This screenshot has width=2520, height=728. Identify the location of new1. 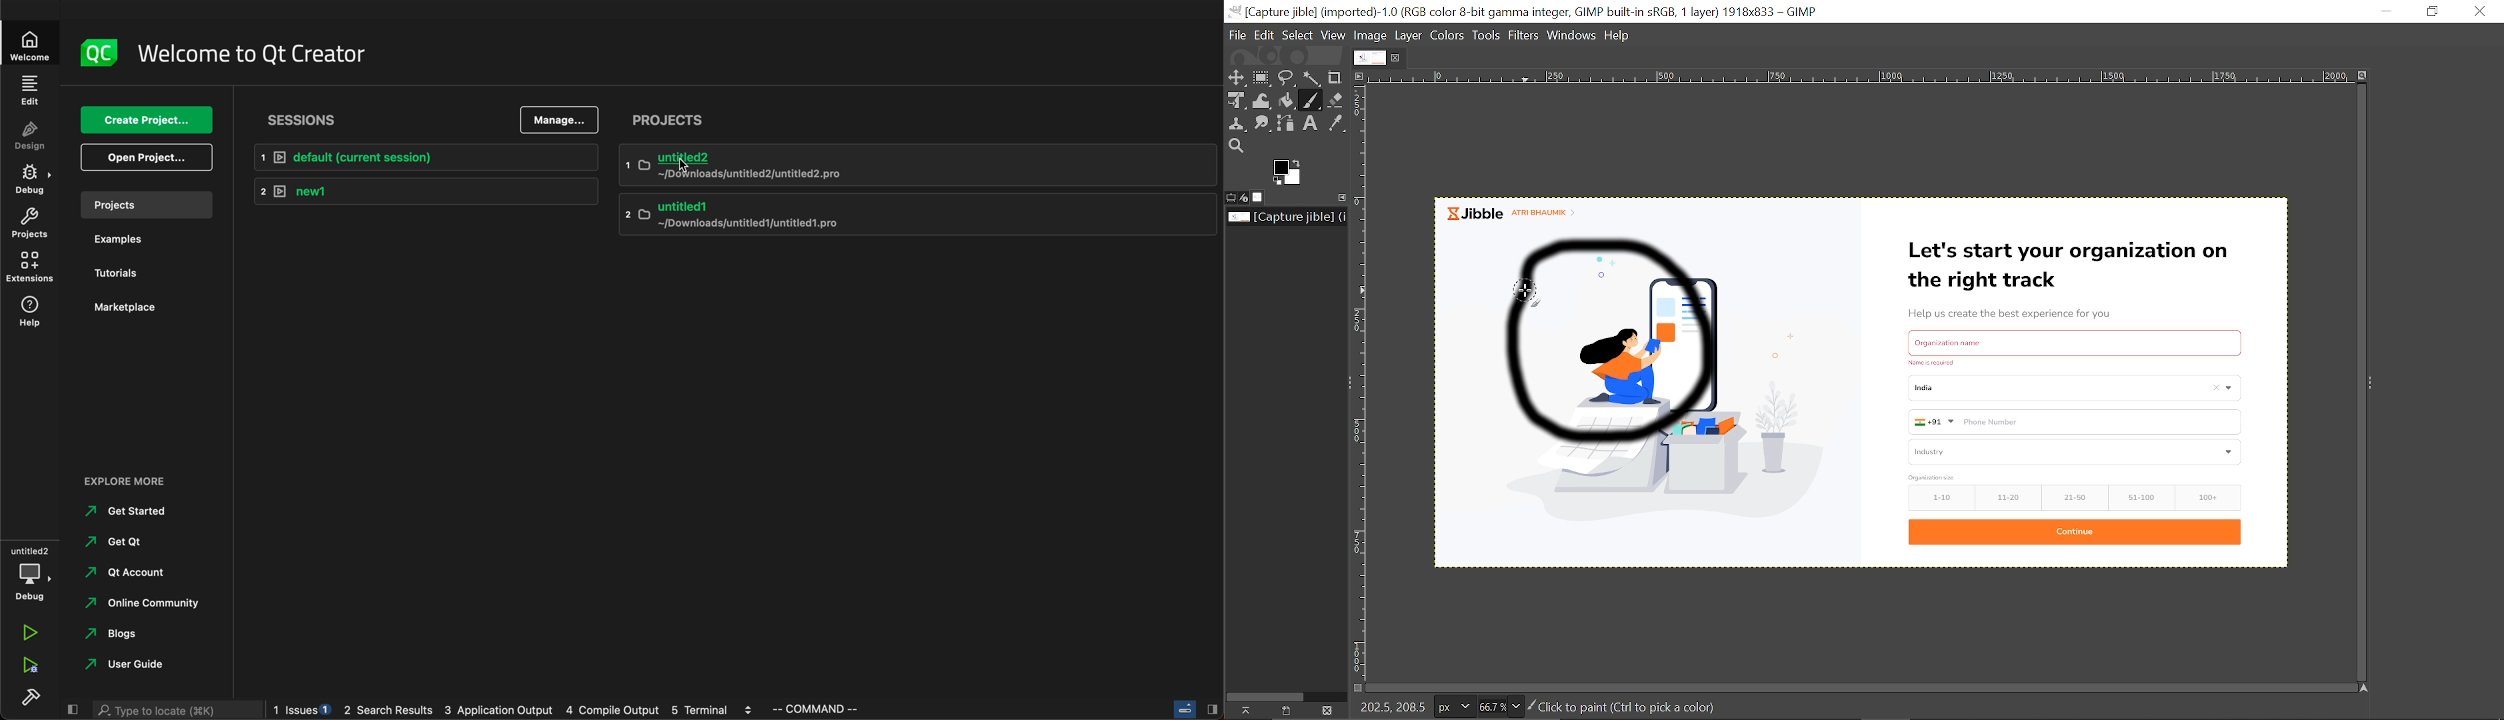
(425, 189).